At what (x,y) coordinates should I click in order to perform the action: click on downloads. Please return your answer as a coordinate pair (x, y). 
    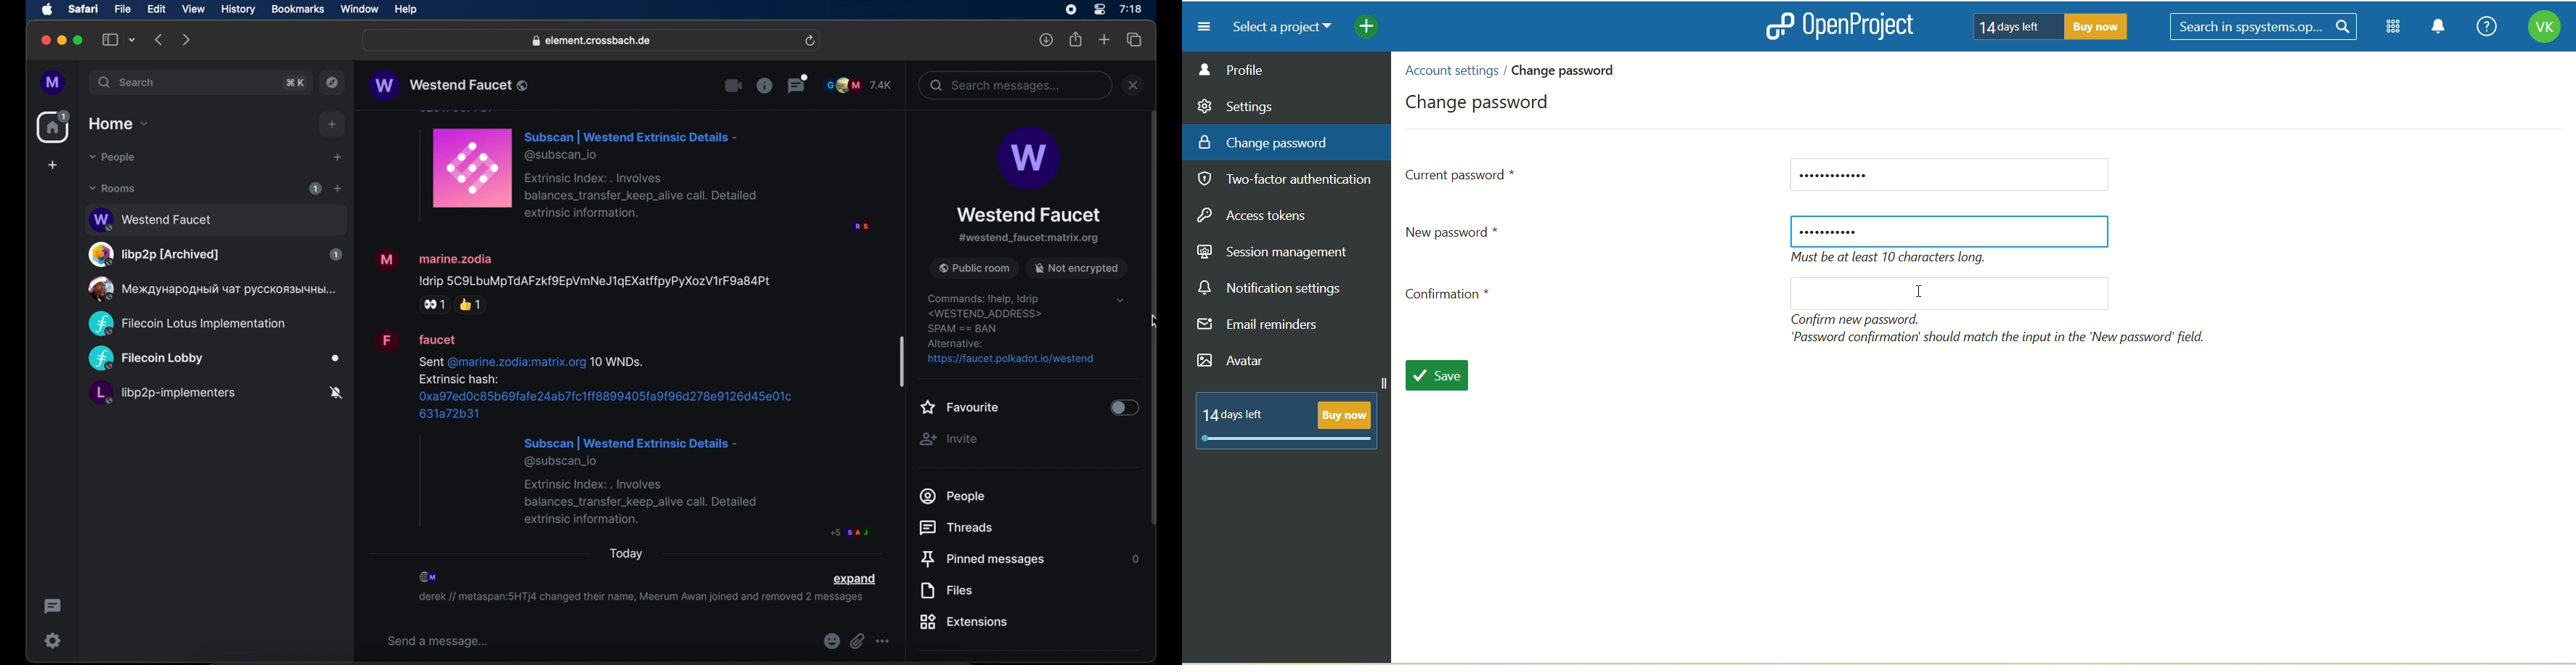
    Looking at the image, I should click on (1047, 39).